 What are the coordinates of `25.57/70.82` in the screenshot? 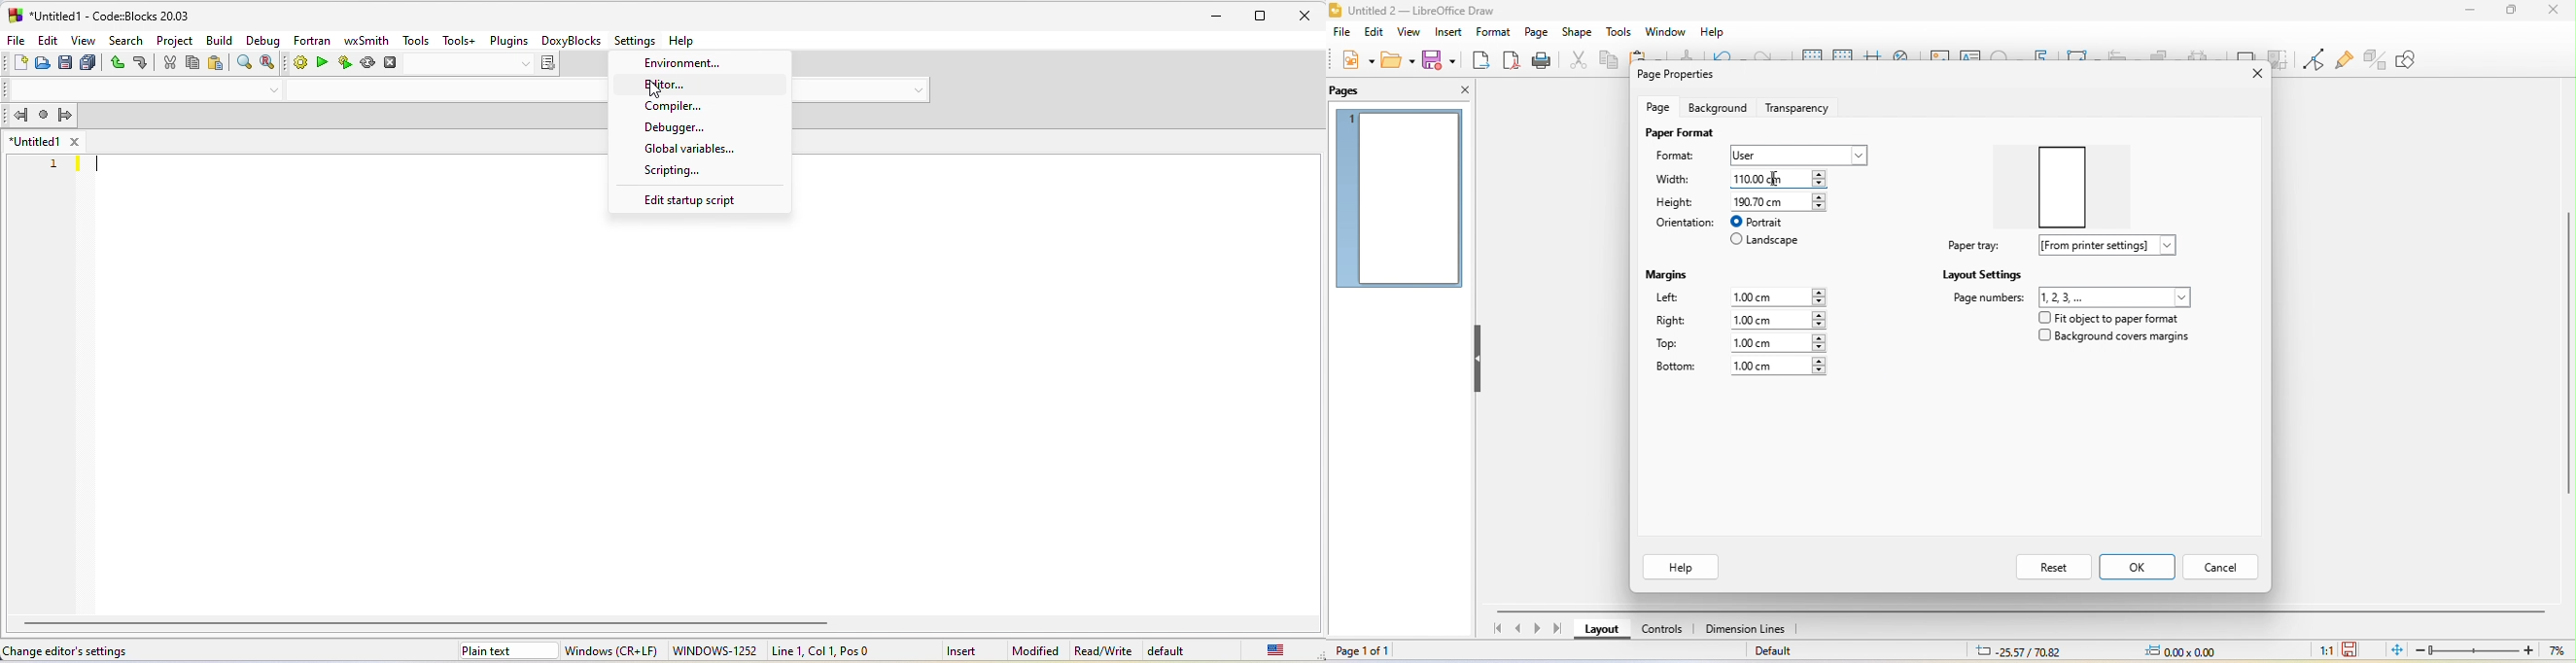 It's located at (2019, 651).